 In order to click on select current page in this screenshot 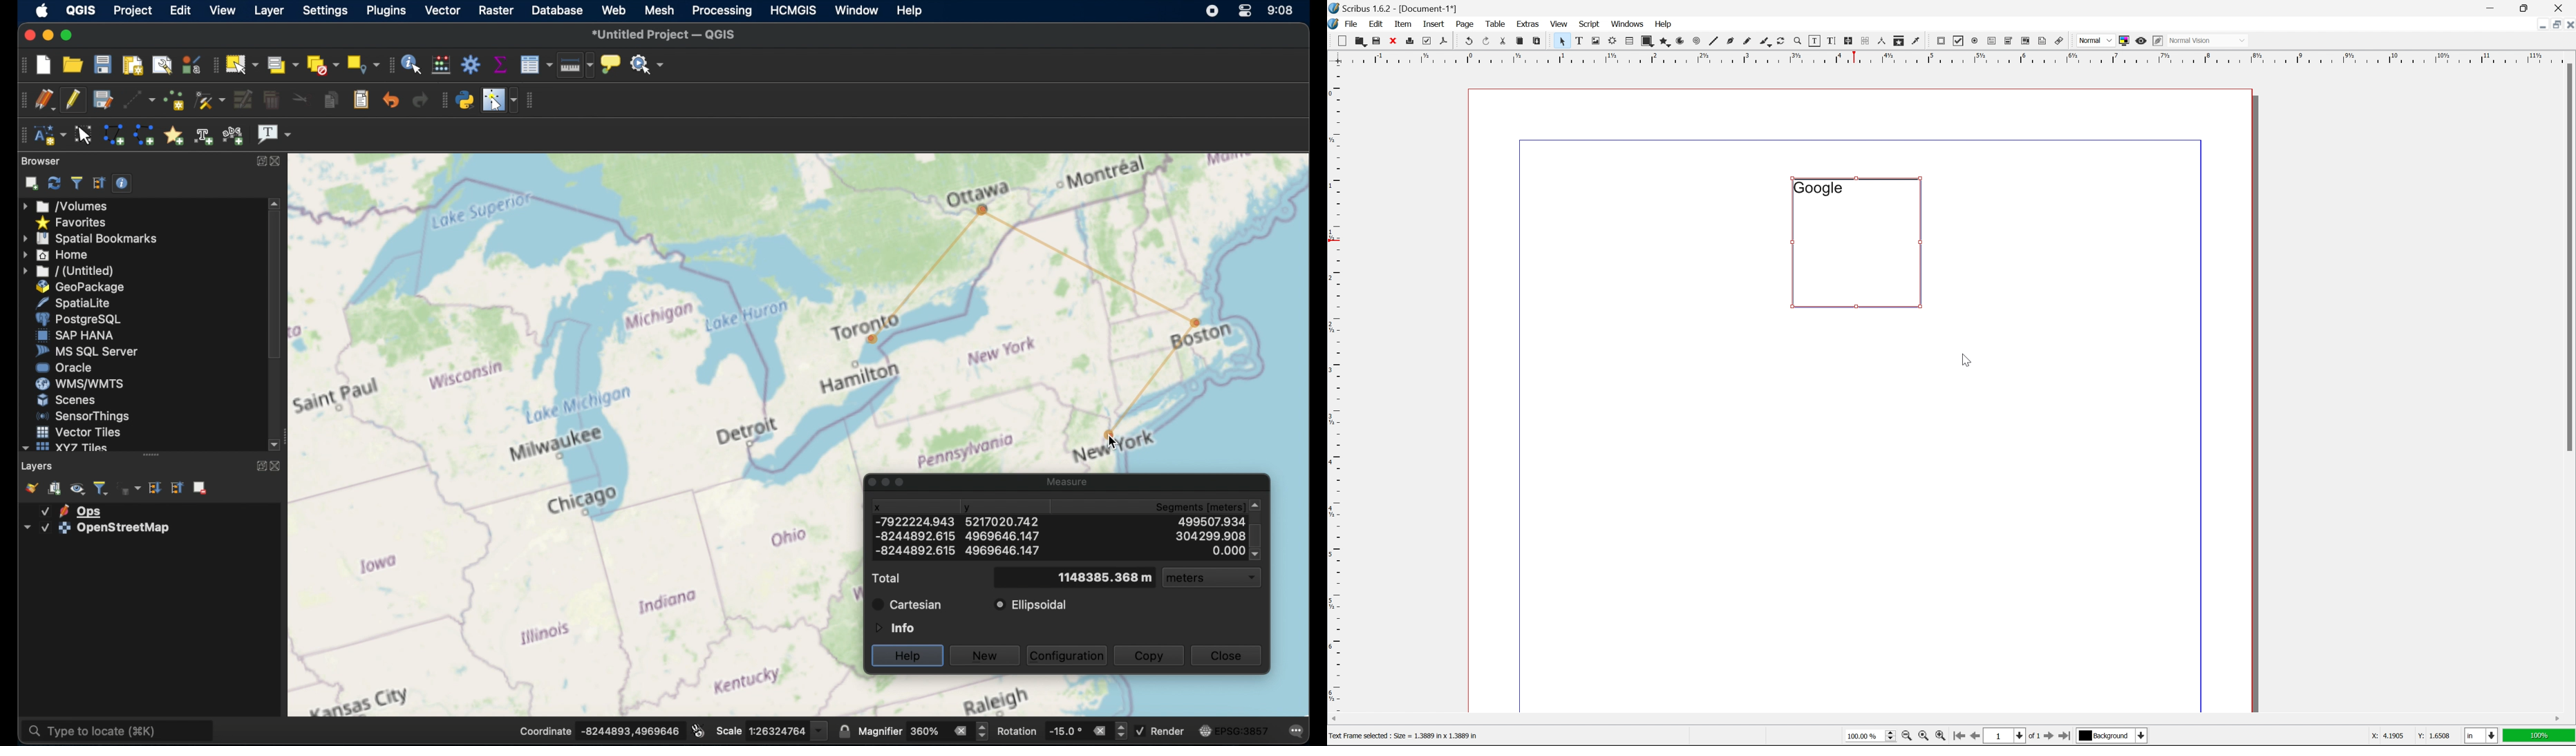, I will do `click(2011, 737)`.